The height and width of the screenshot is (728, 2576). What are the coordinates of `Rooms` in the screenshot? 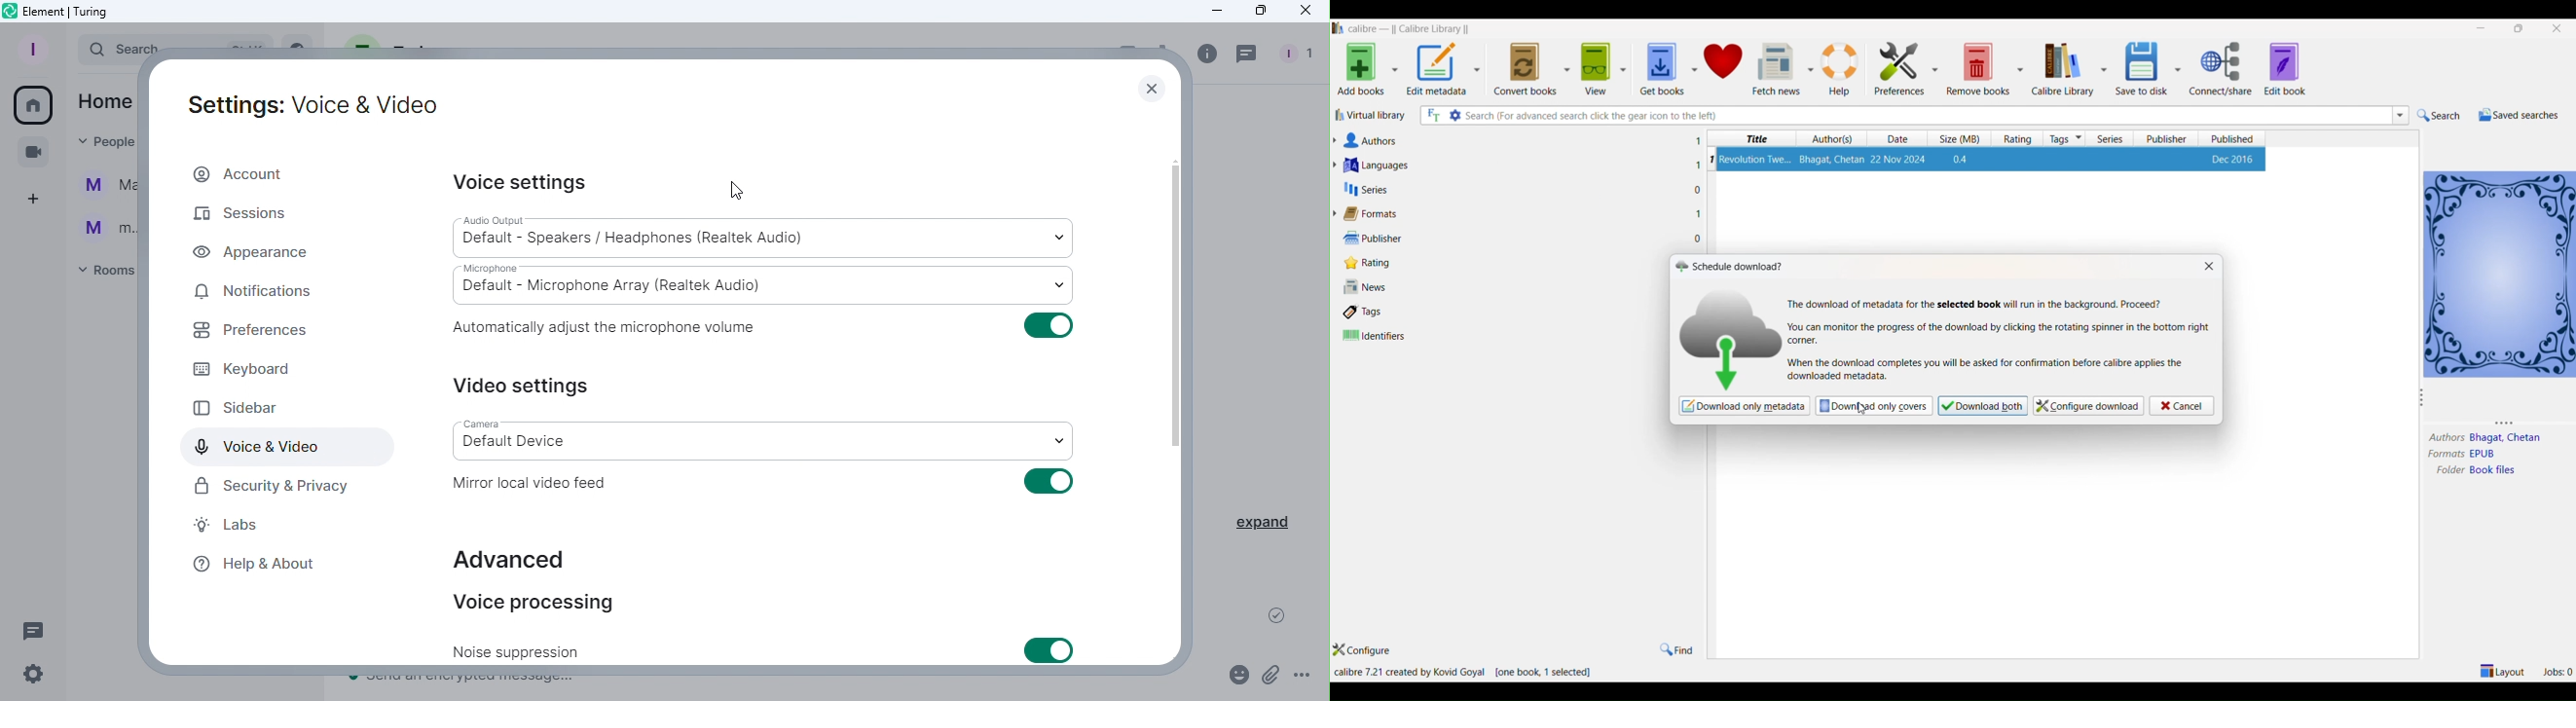 It's located at (107, 275).